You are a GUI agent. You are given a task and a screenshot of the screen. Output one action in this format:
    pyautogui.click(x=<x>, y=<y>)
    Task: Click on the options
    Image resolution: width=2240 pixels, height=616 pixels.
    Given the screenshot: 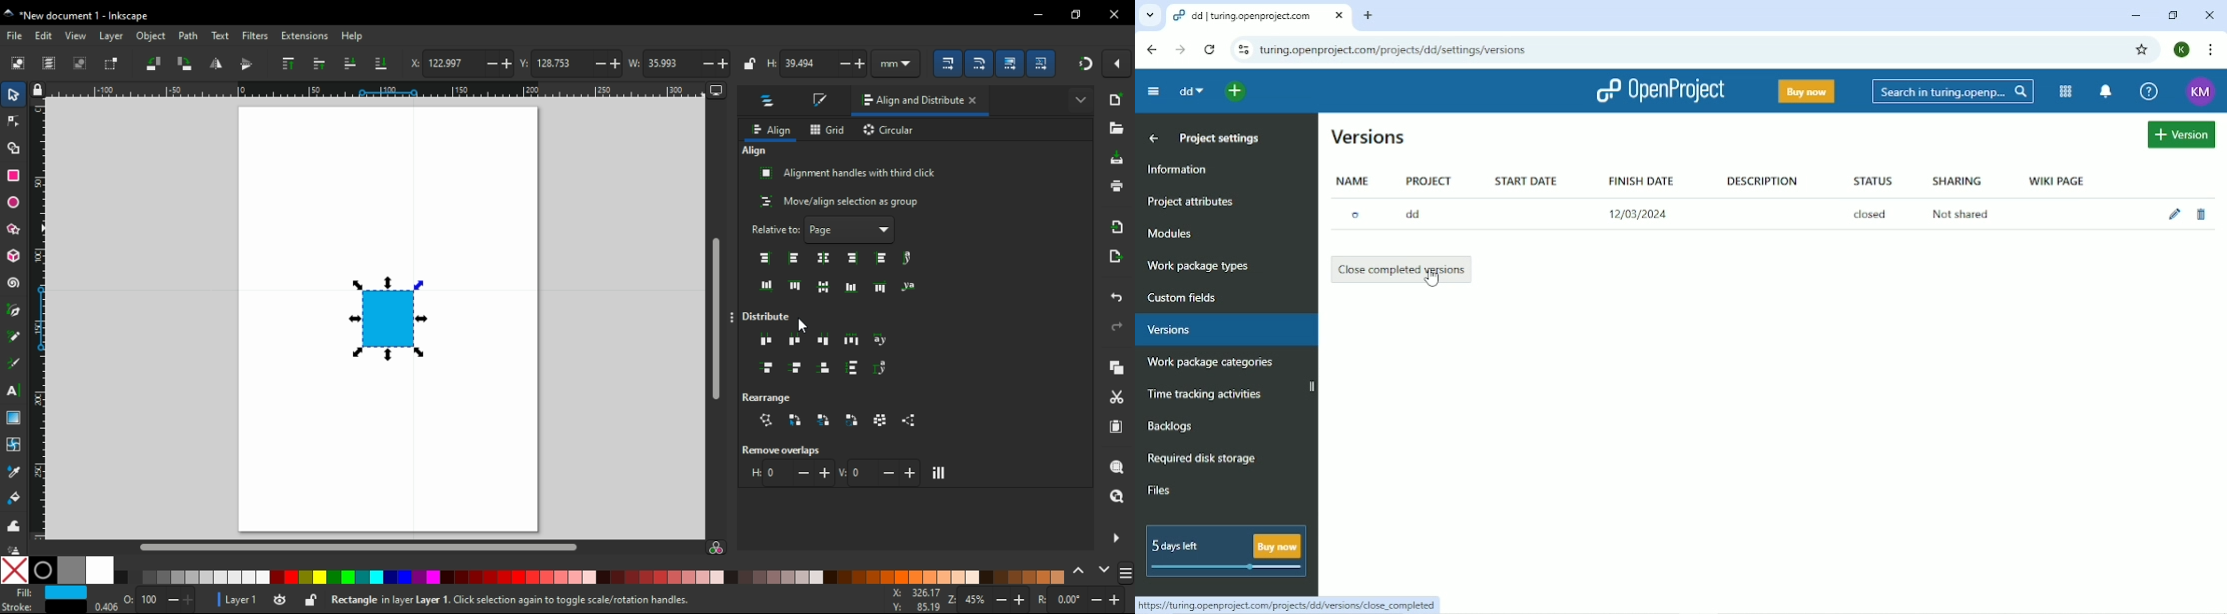 What is the action you would take?
    pyautogui.click(x=735, y=319)
    